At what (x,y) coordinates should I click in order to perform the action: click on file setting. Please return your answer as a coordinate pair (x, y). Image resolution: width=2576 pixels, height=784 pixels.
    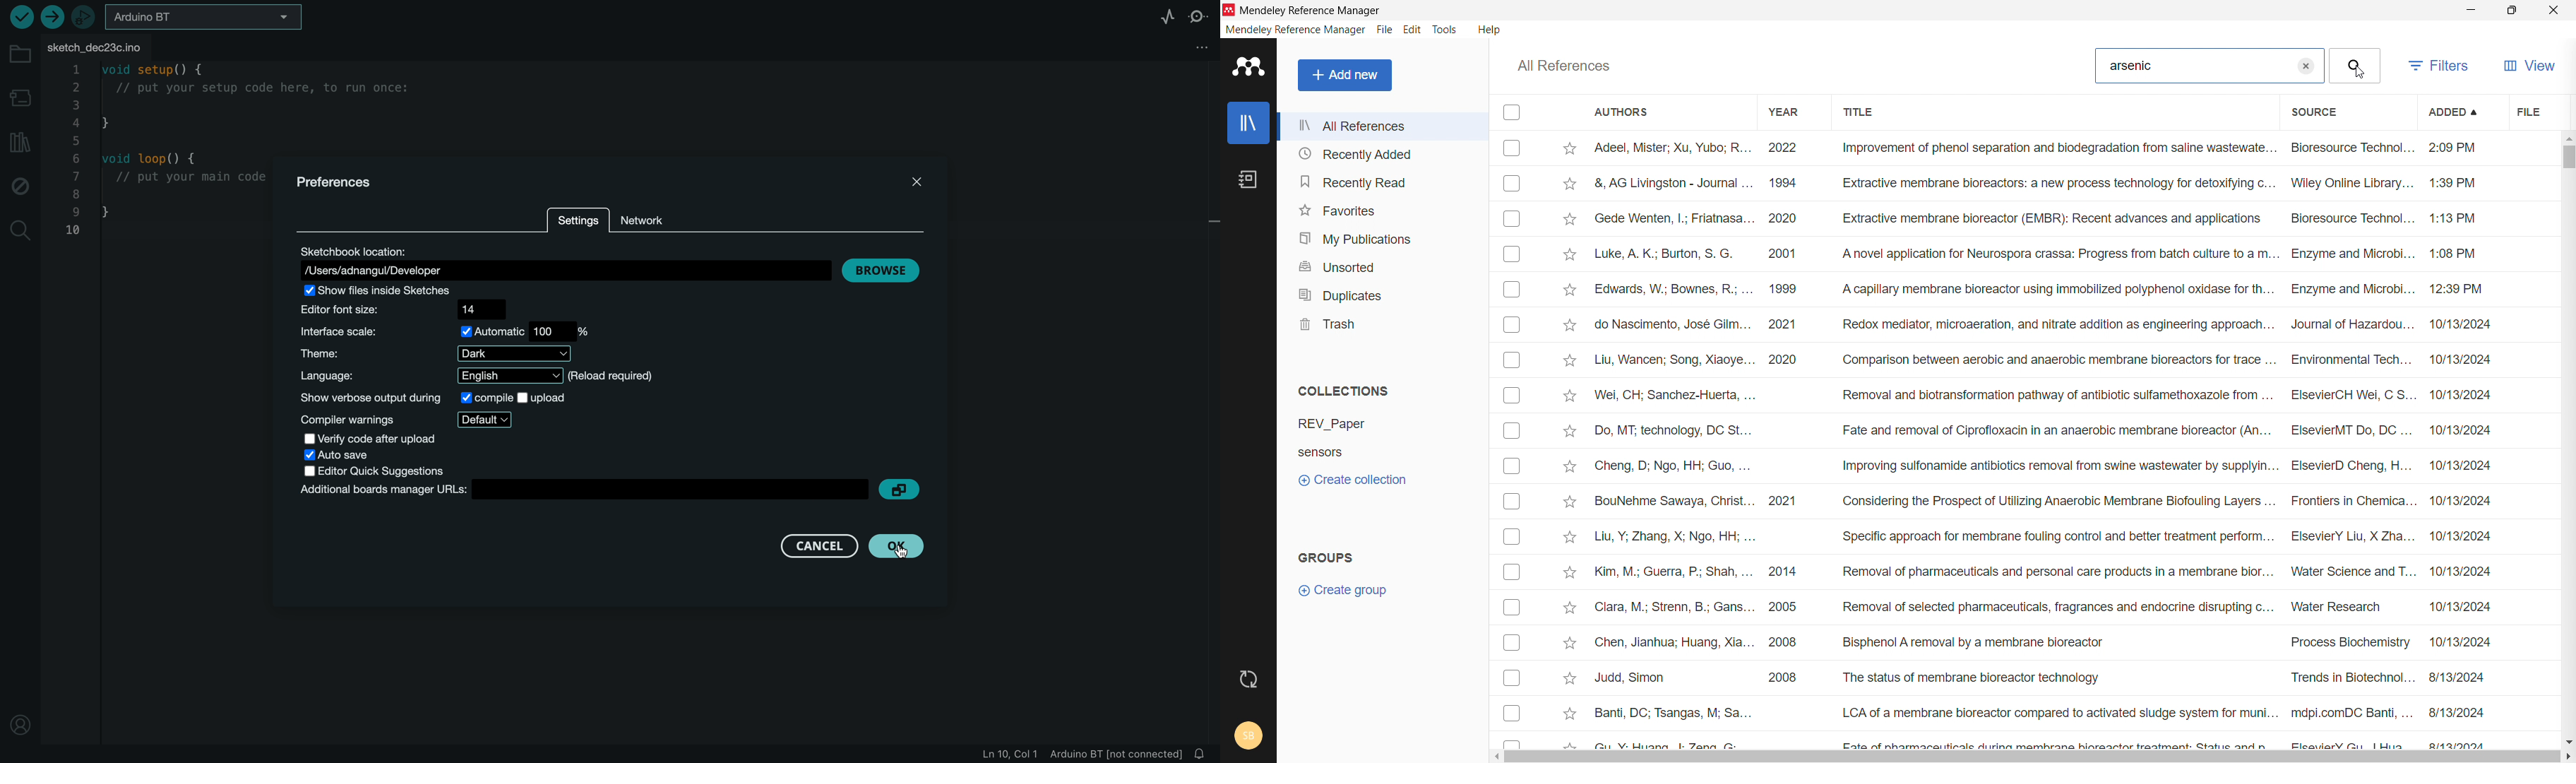
    Looking at the image, I should click on (1198, 45).